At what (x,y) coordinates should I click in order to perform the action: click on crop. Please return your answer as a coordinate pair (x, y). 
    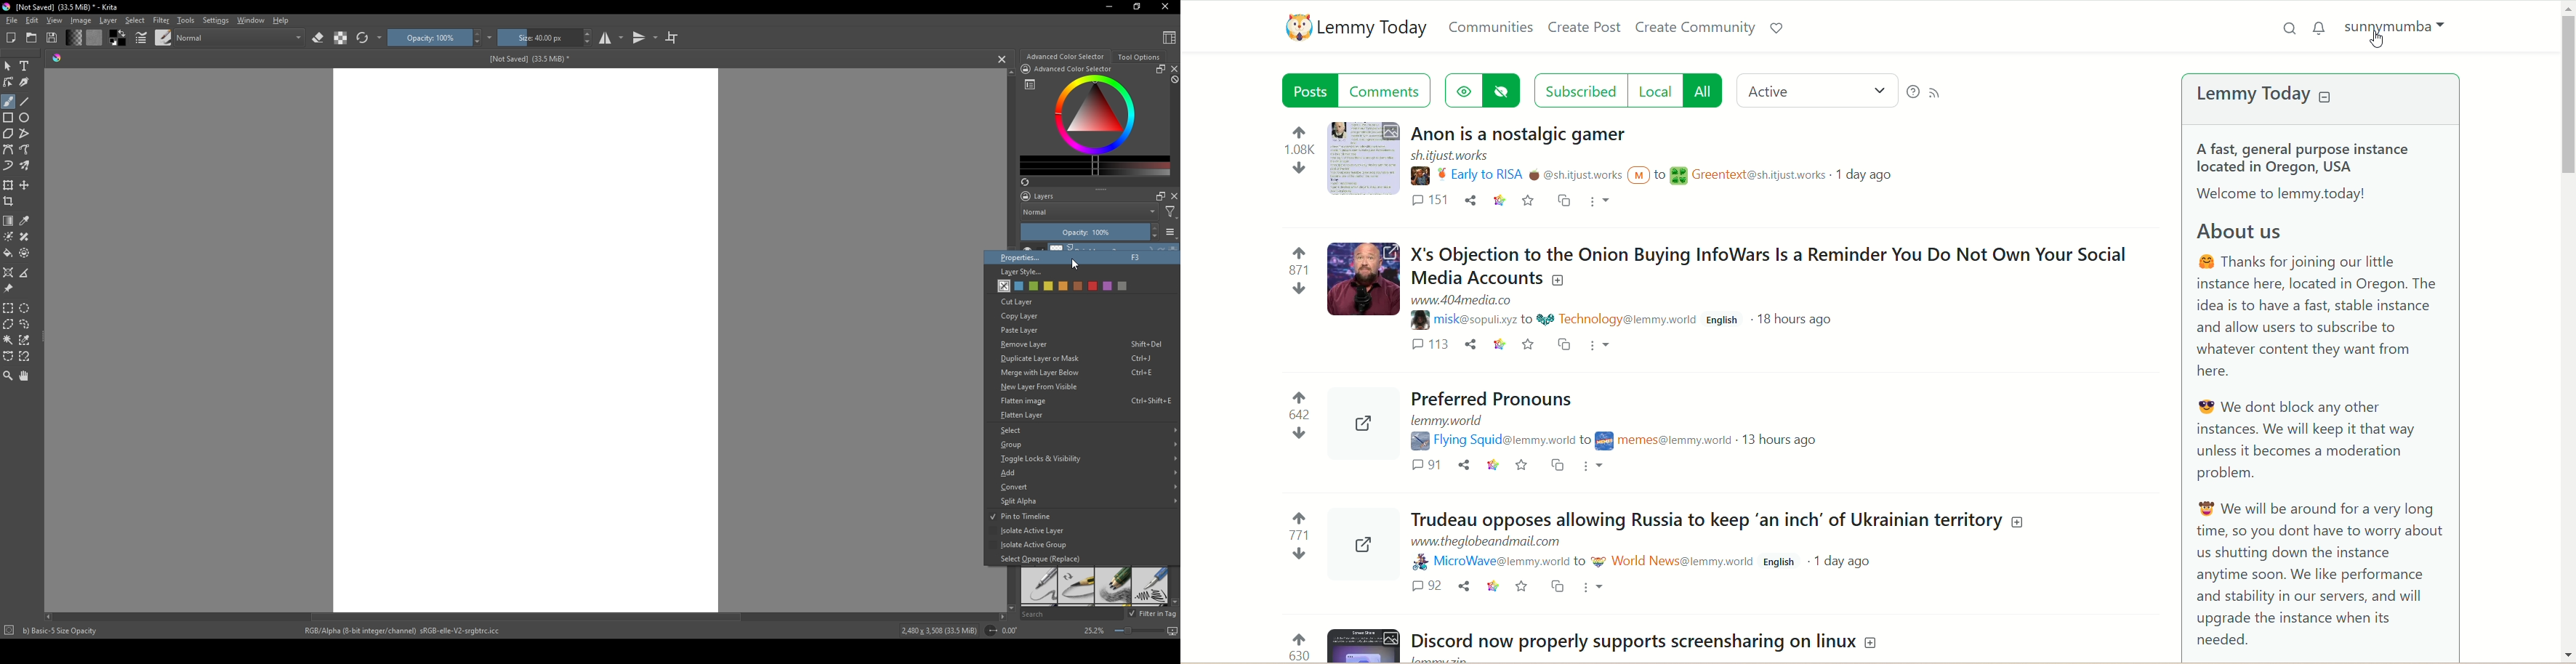
    Looking at the image, I should click on (11, 201).